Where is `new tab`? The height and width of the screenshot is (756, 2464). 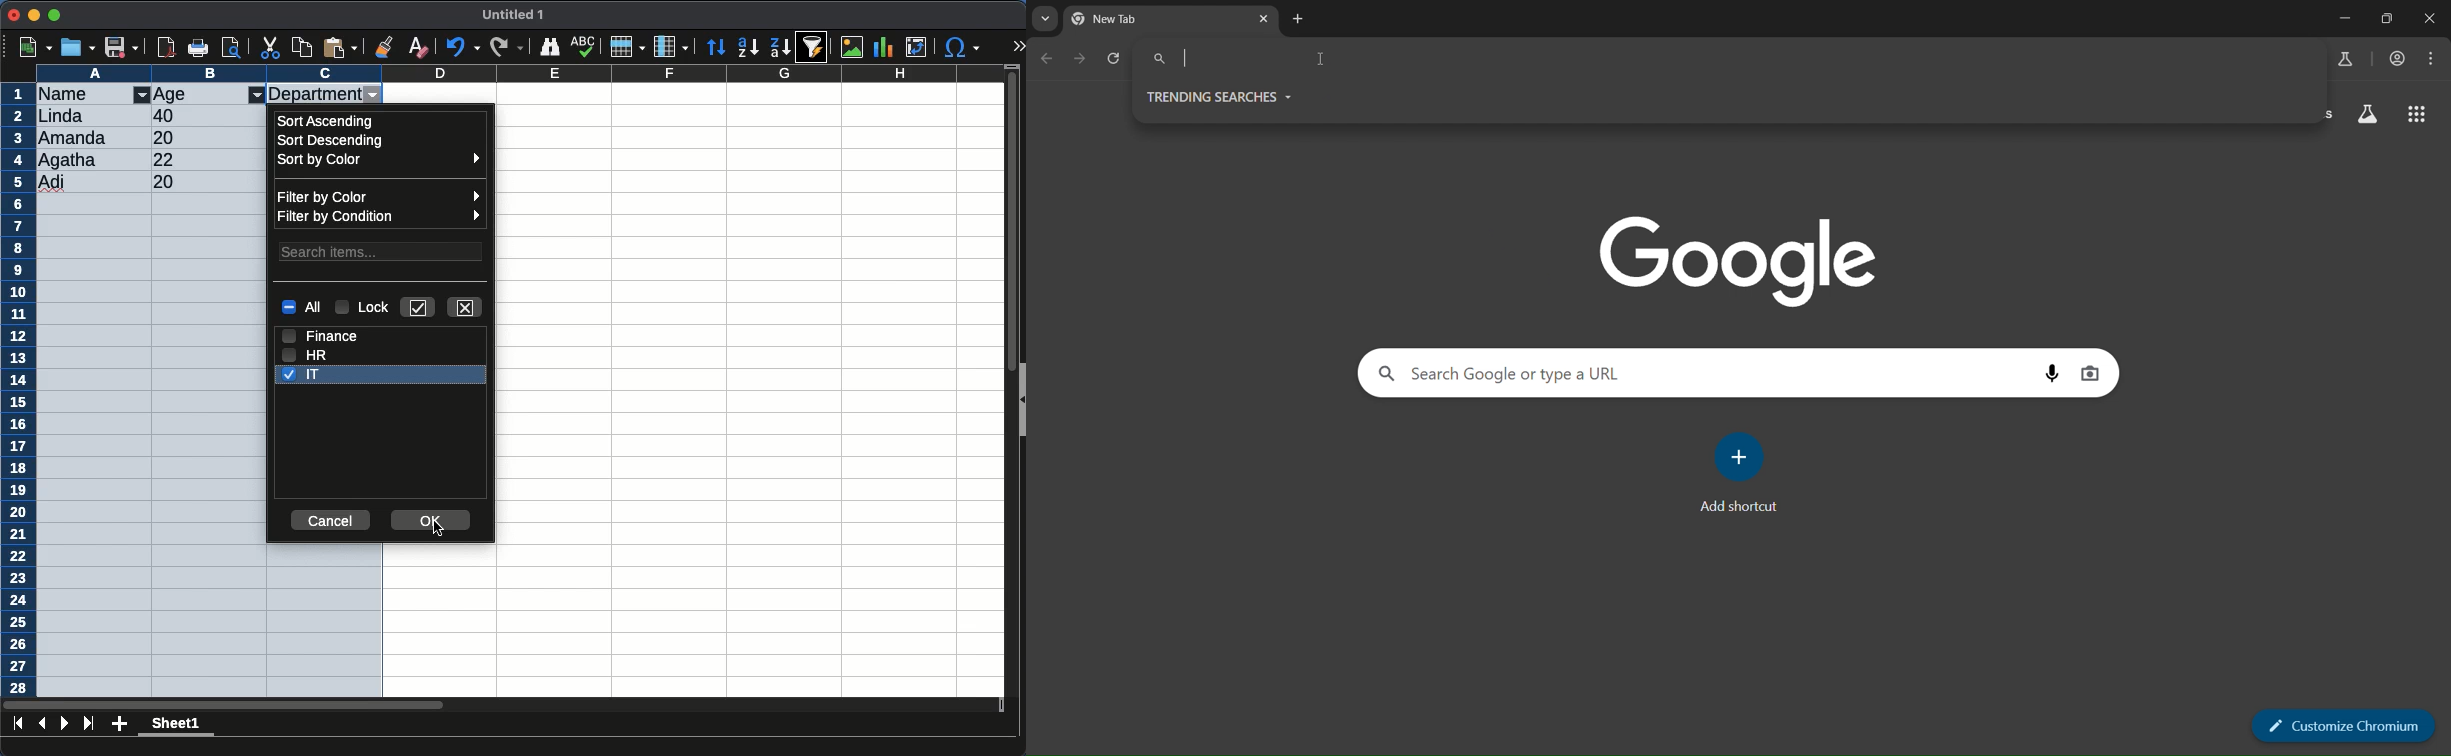 new tab is located at coordinates (1261, 21).